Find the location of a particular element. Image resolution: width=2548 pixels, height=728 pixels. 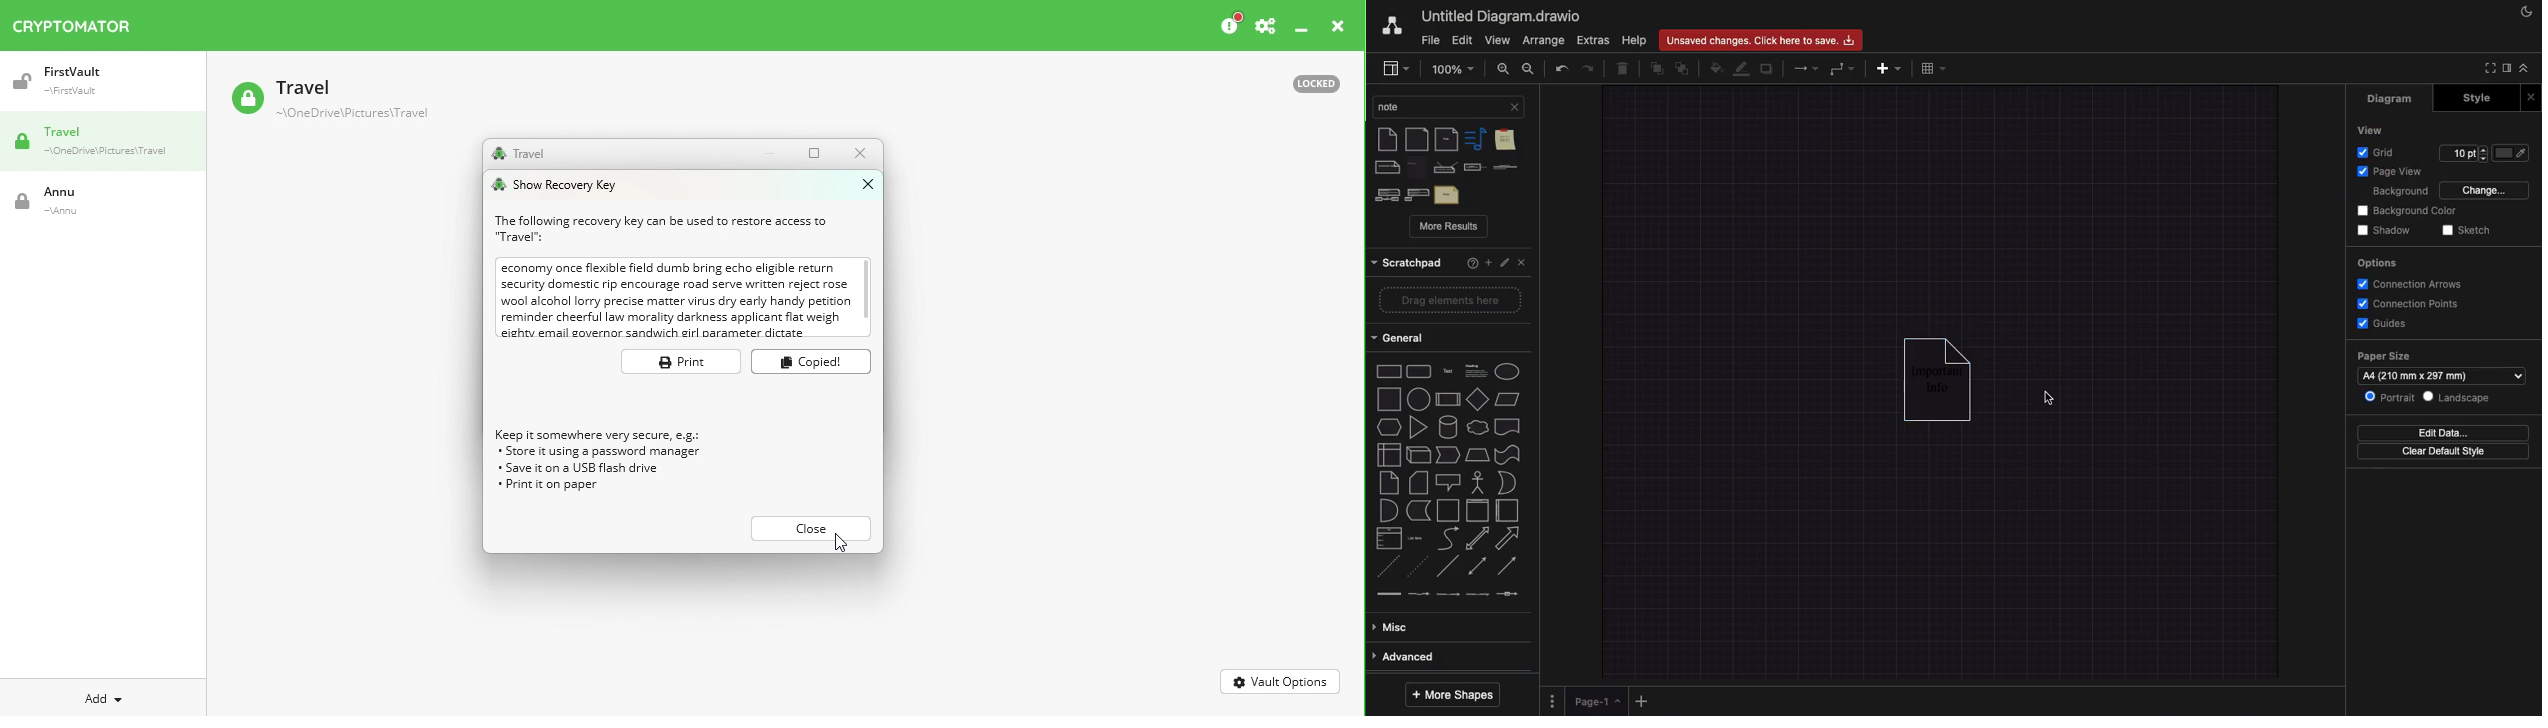

Minimize is located at coordinates (1302, 31).